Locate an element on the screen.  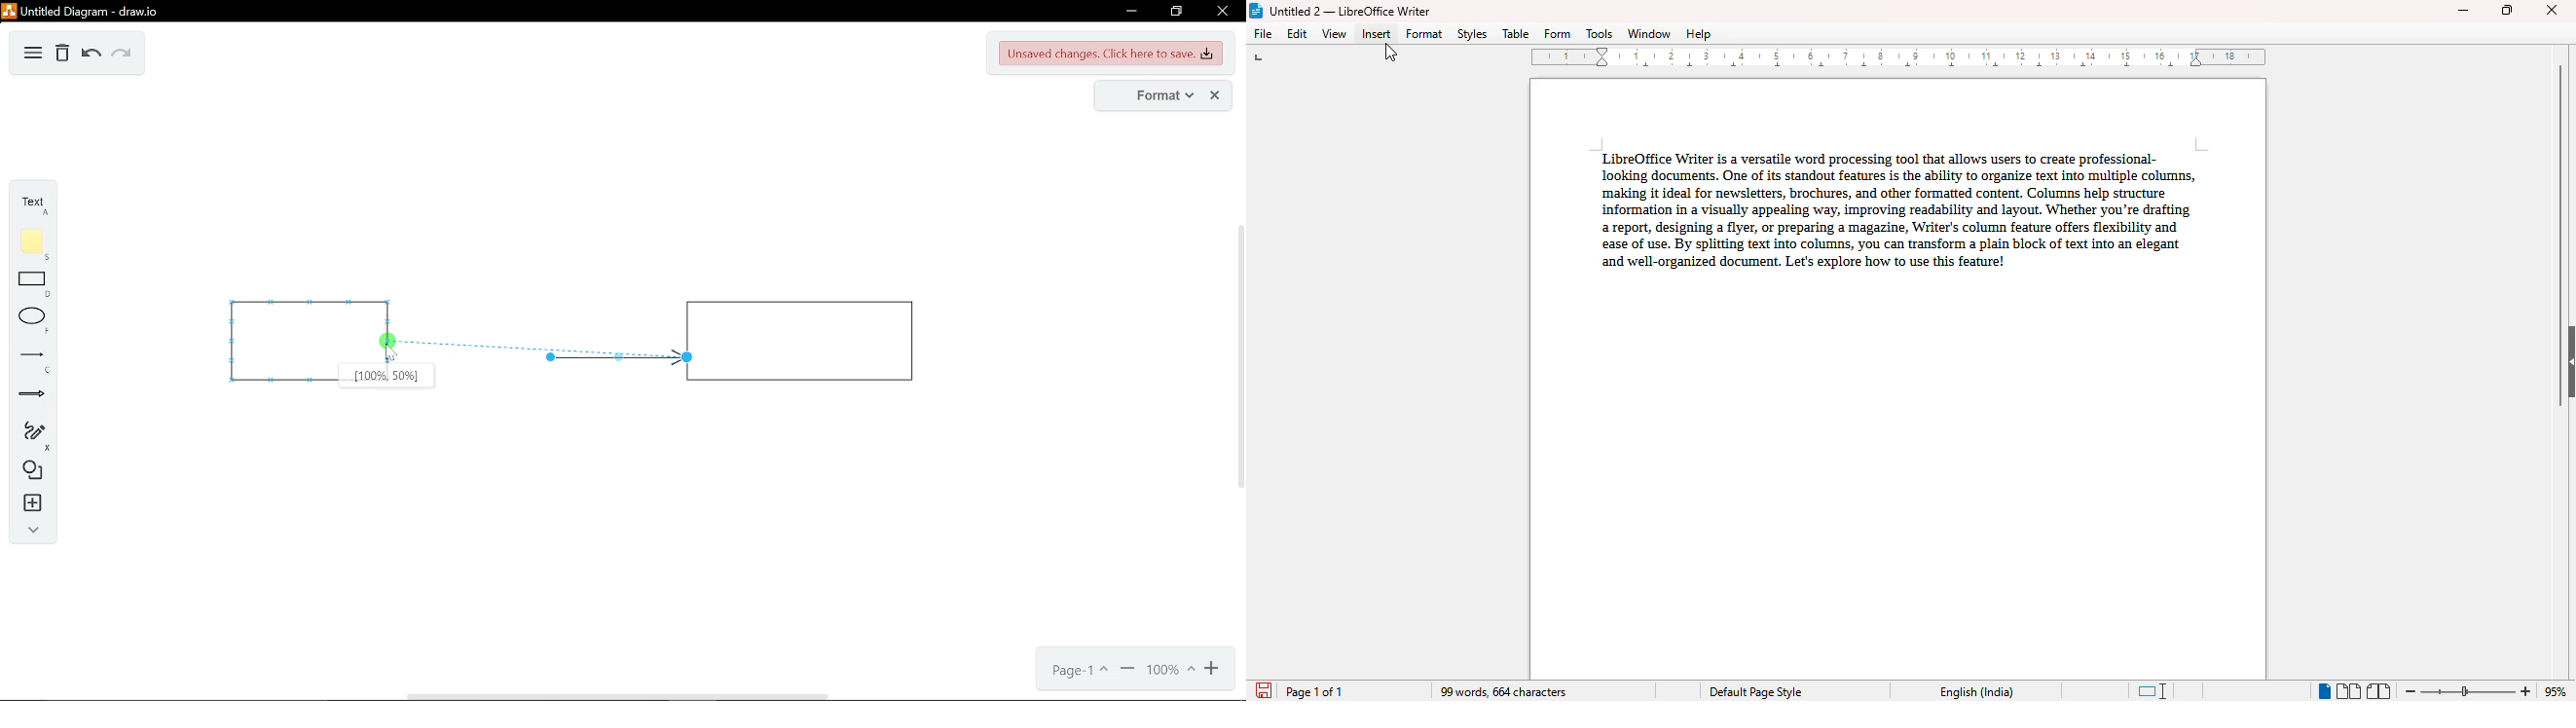
close is located at coordinates (1215, 95).